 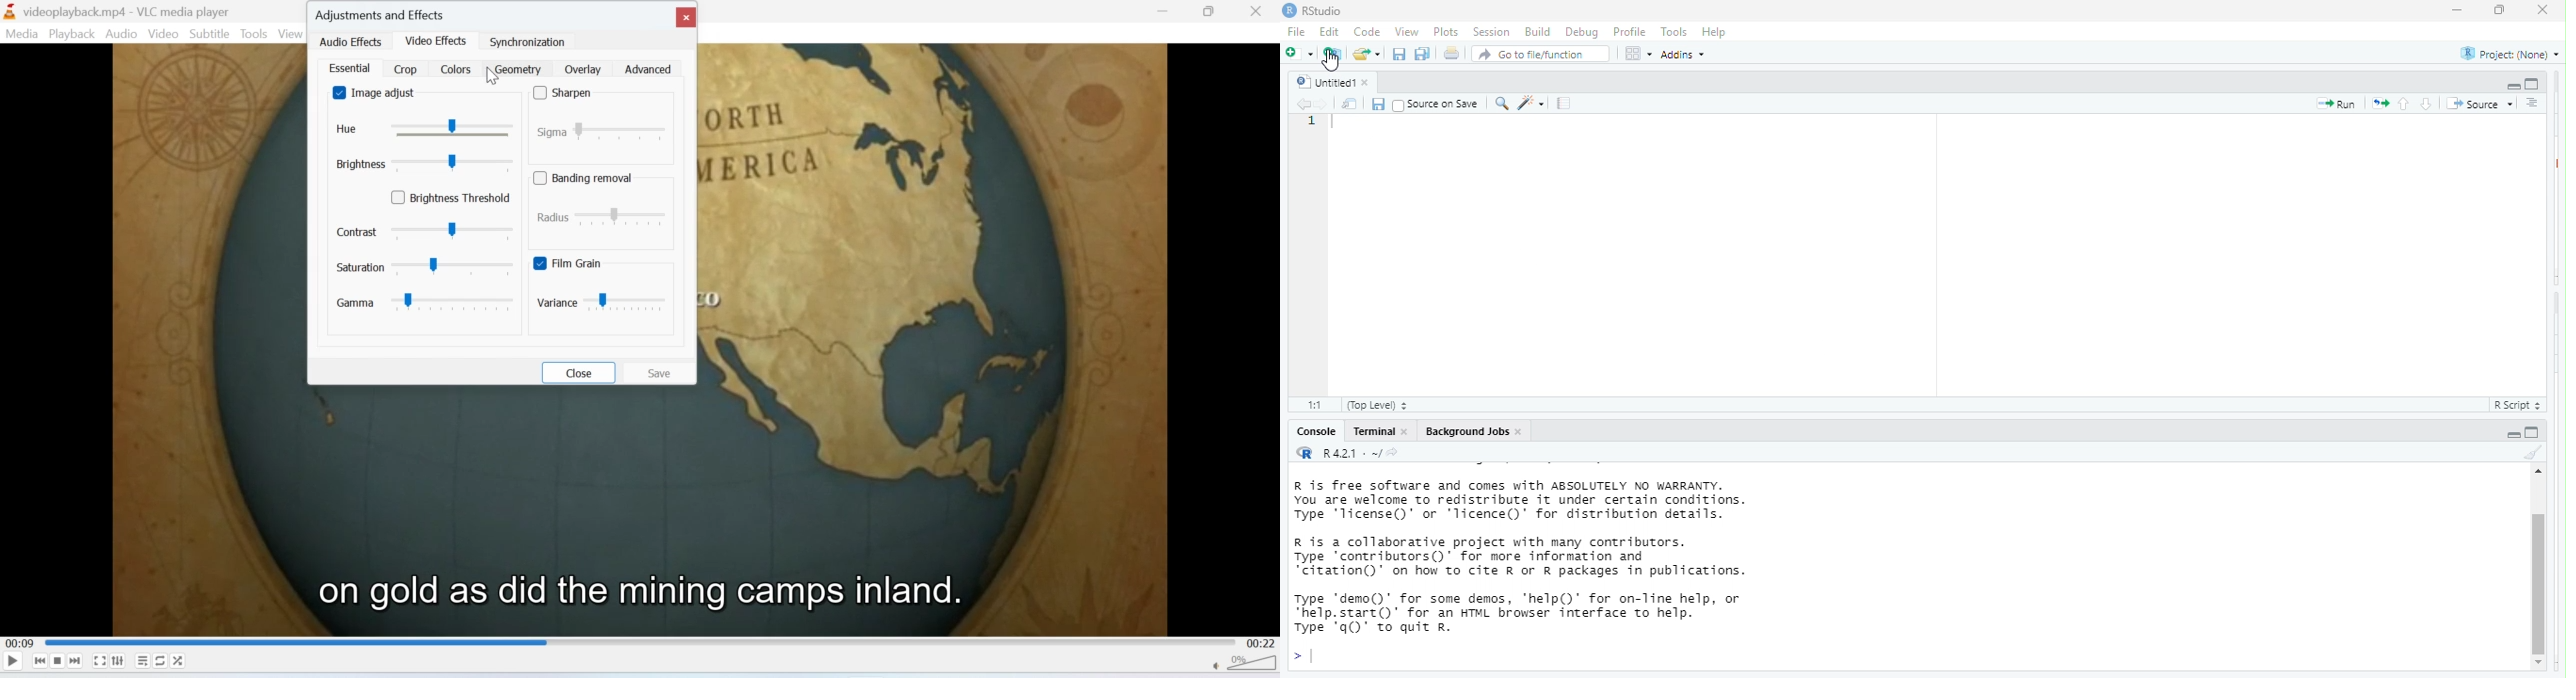 What do you see at coordinates (383, 12) in the screenshot?
I see `Adjustments and effects` at bounding box center [383, 12].